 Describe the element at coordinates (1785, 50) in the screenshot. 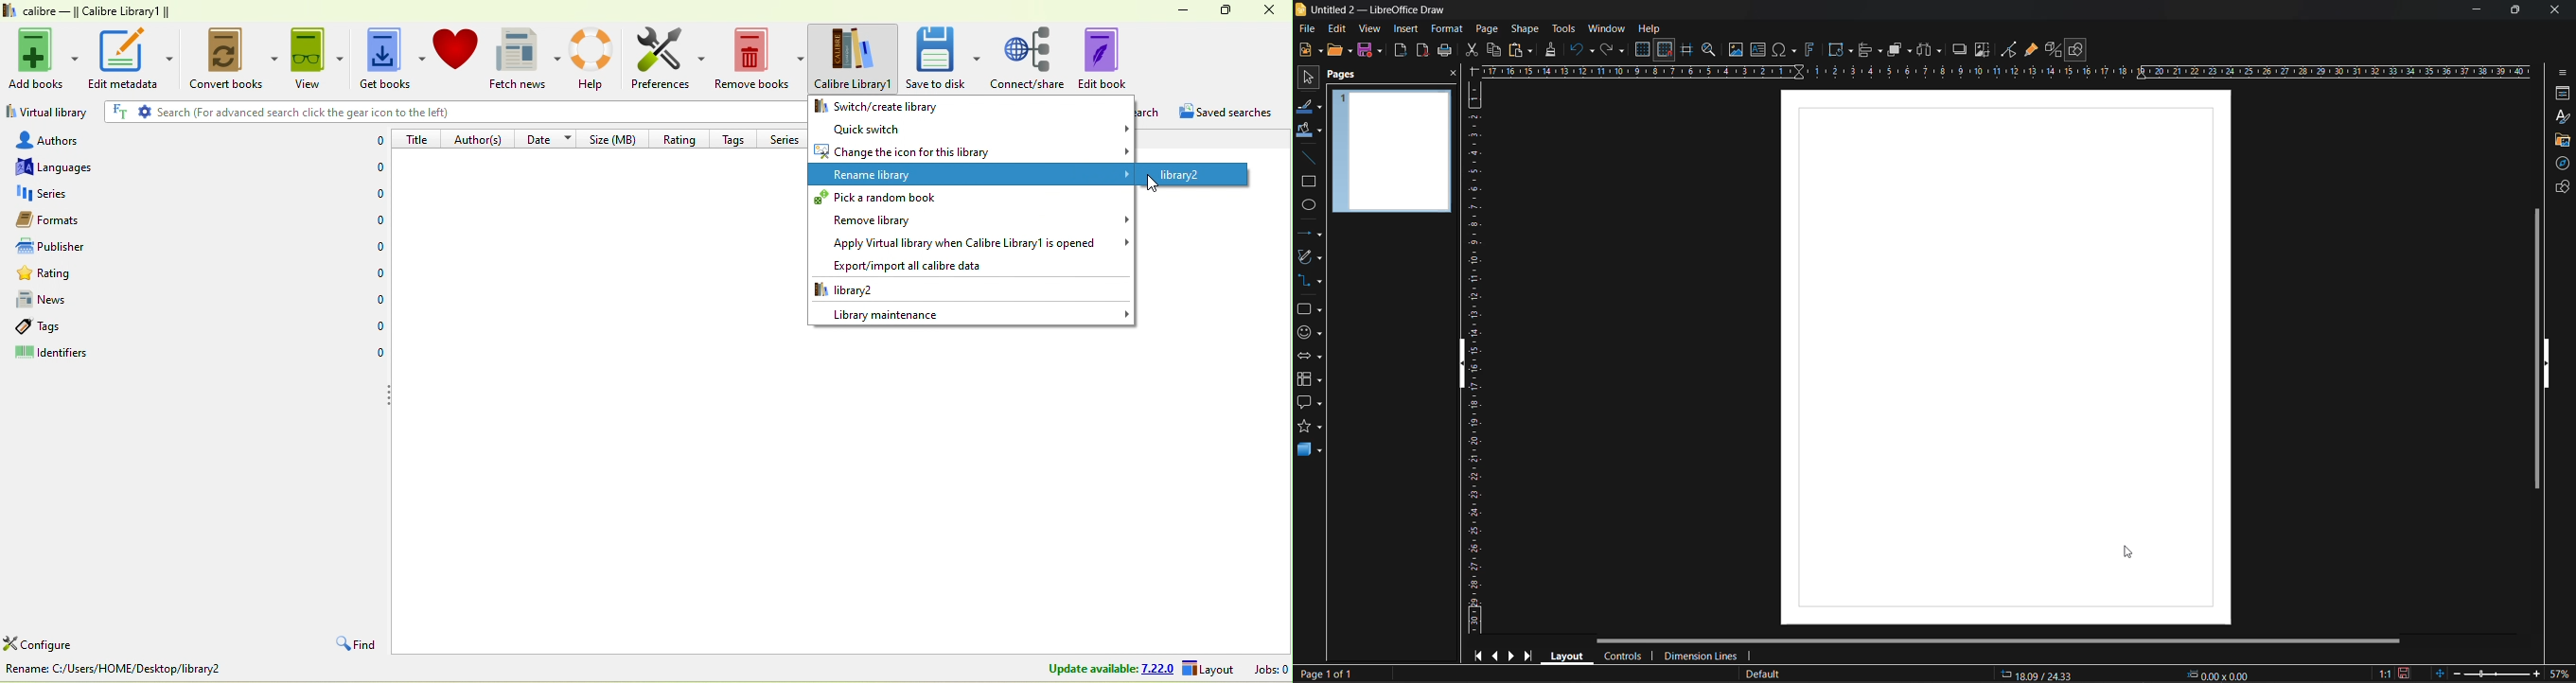

I see `special characters` at that location.